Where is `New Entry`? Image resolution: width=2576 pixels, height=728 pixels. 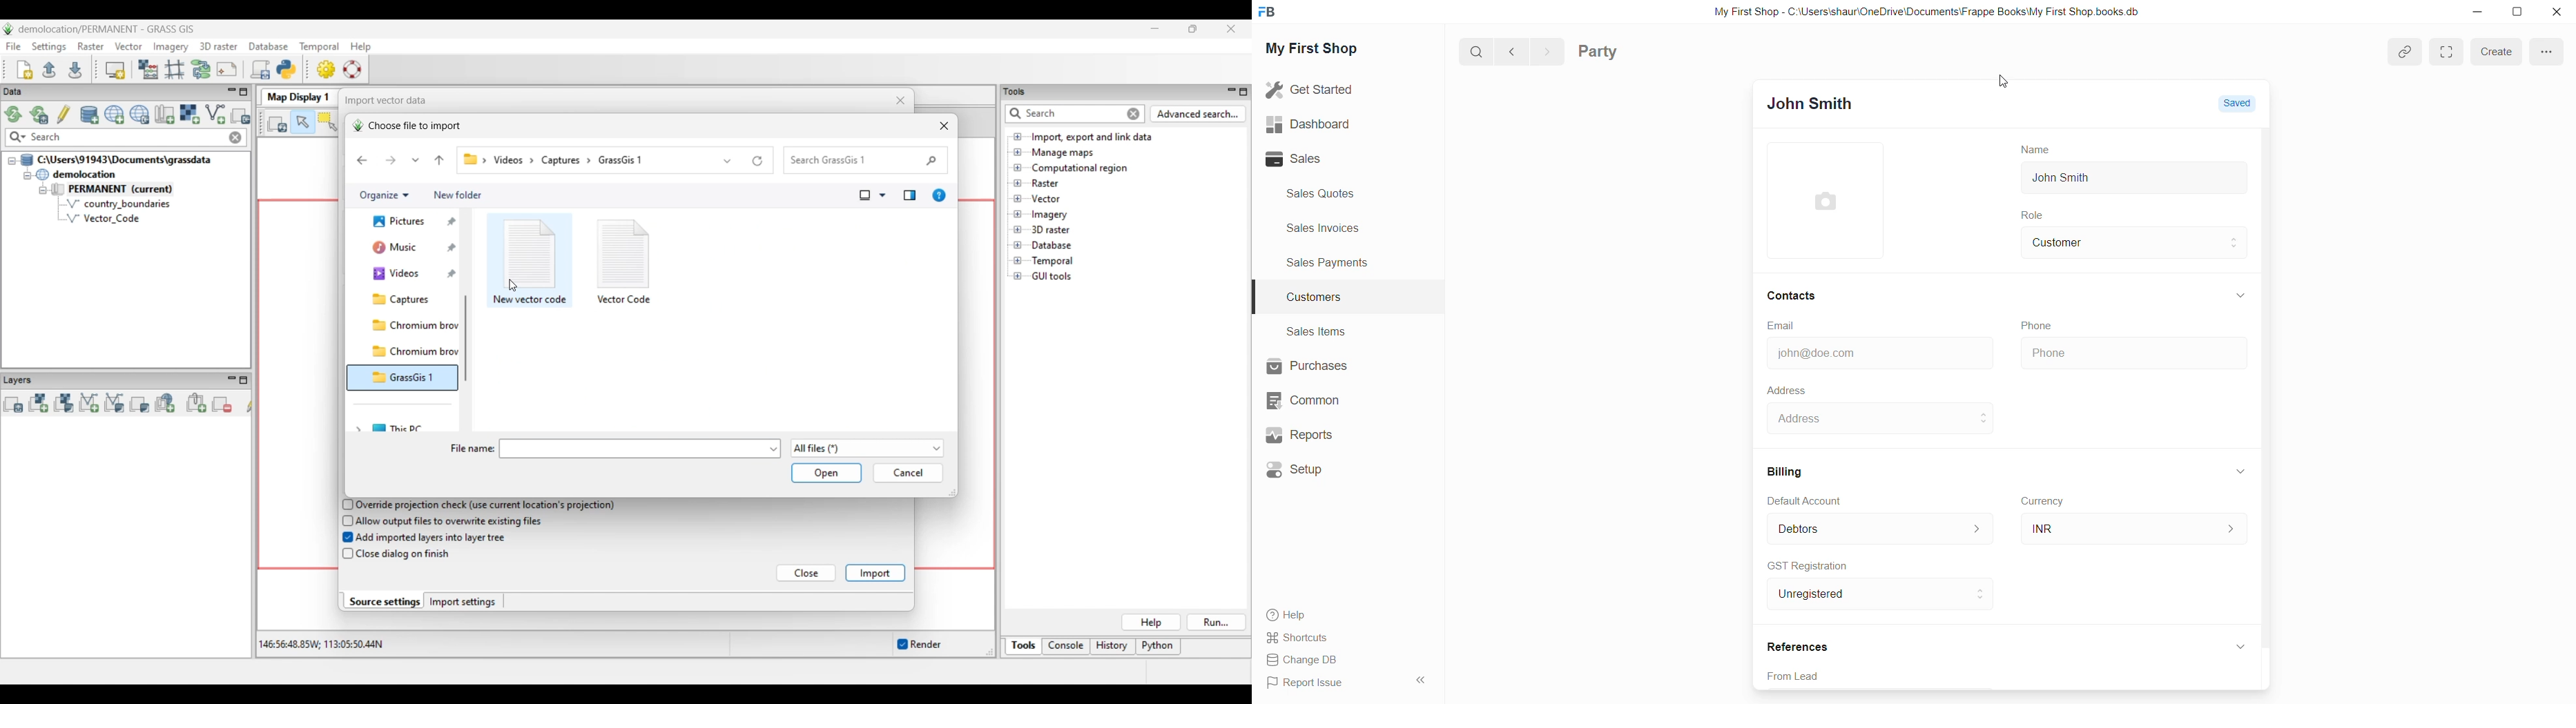
New Entry is located at coordinates (1819, 105).